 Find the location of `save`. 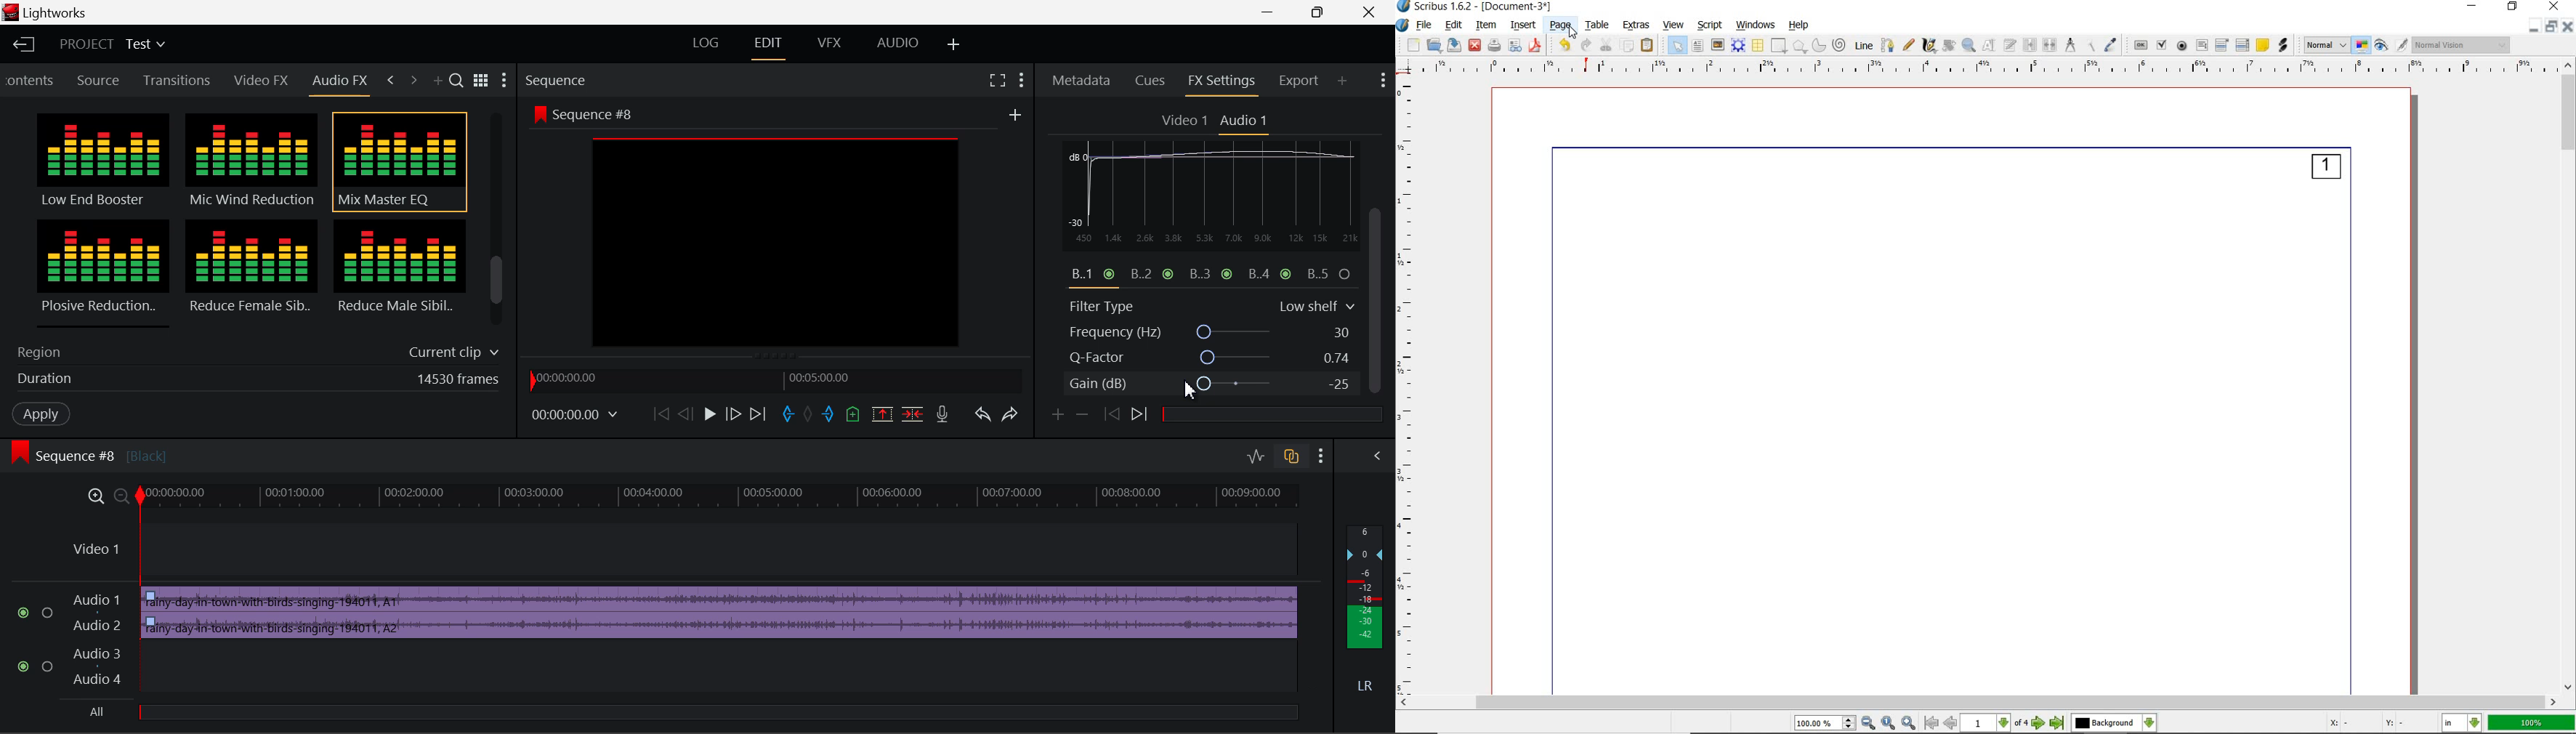

save is located at coordinates (1453, 45).